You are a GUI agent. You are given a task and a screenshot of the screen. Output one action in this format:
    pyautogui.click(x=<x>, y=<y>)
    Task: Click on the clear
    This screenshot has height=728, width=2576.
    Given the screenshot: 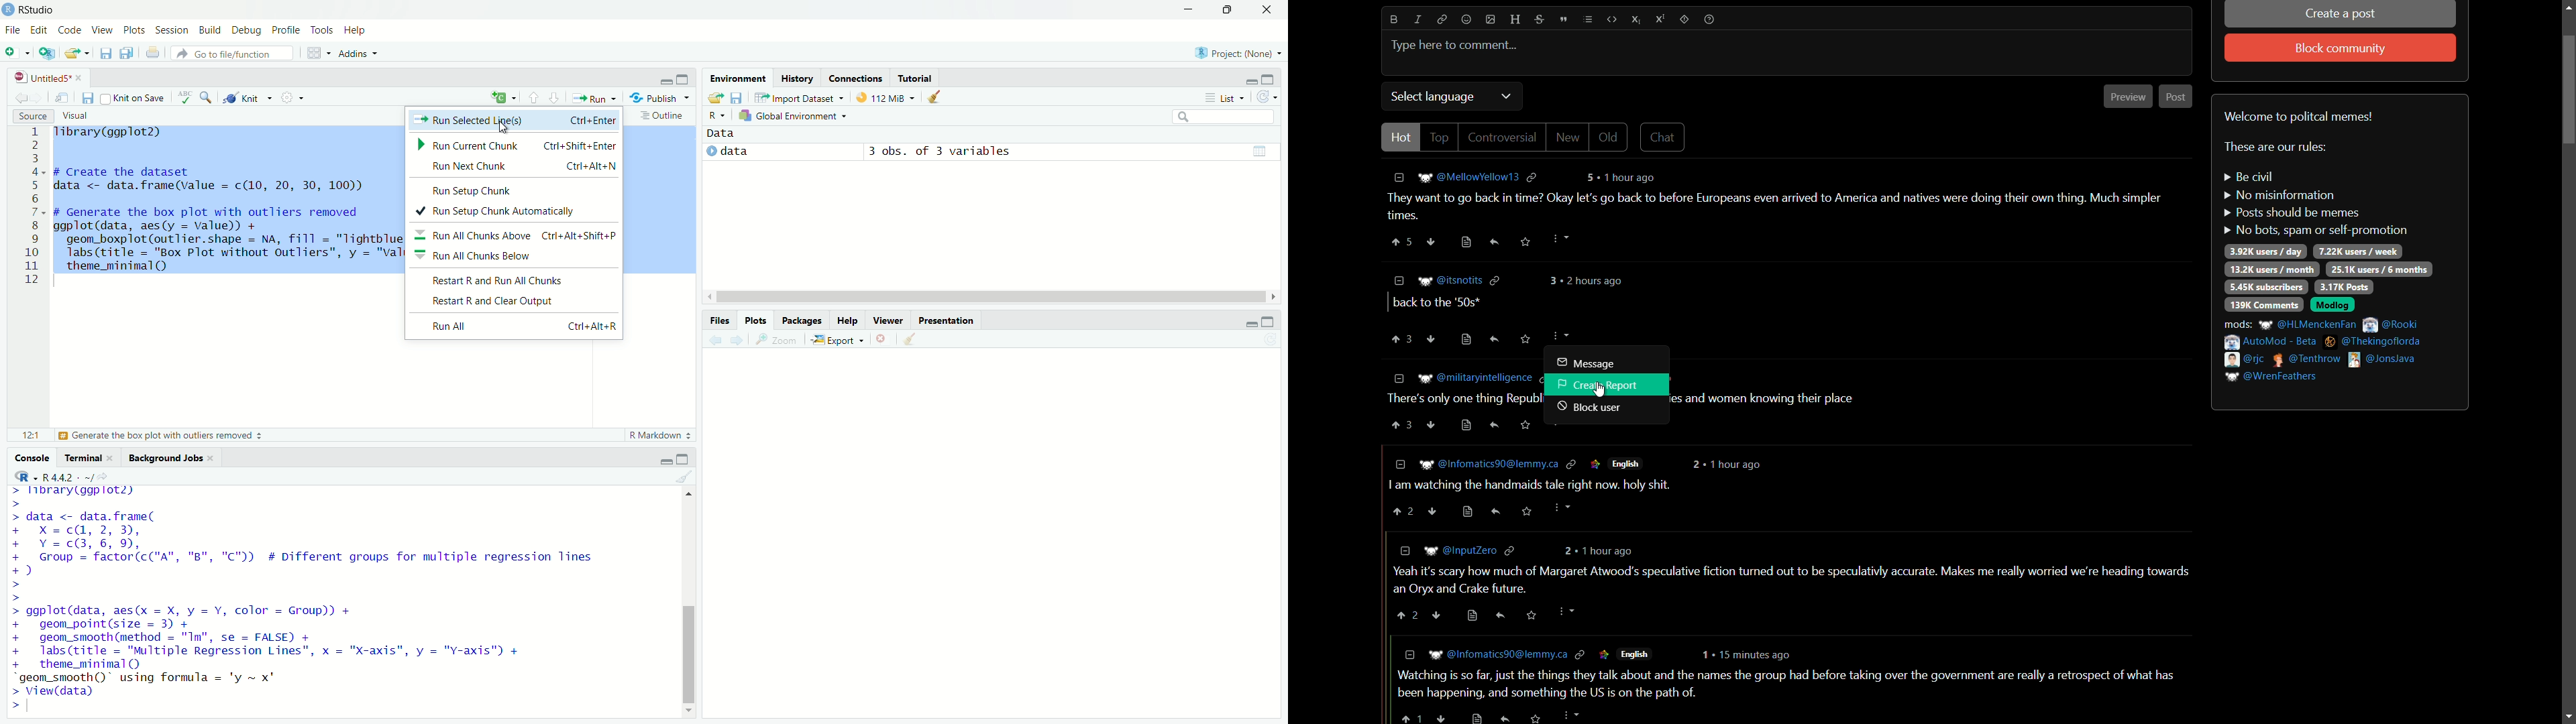 What is the action you would take?
    pyautogui.click(x=905, y=338)
    